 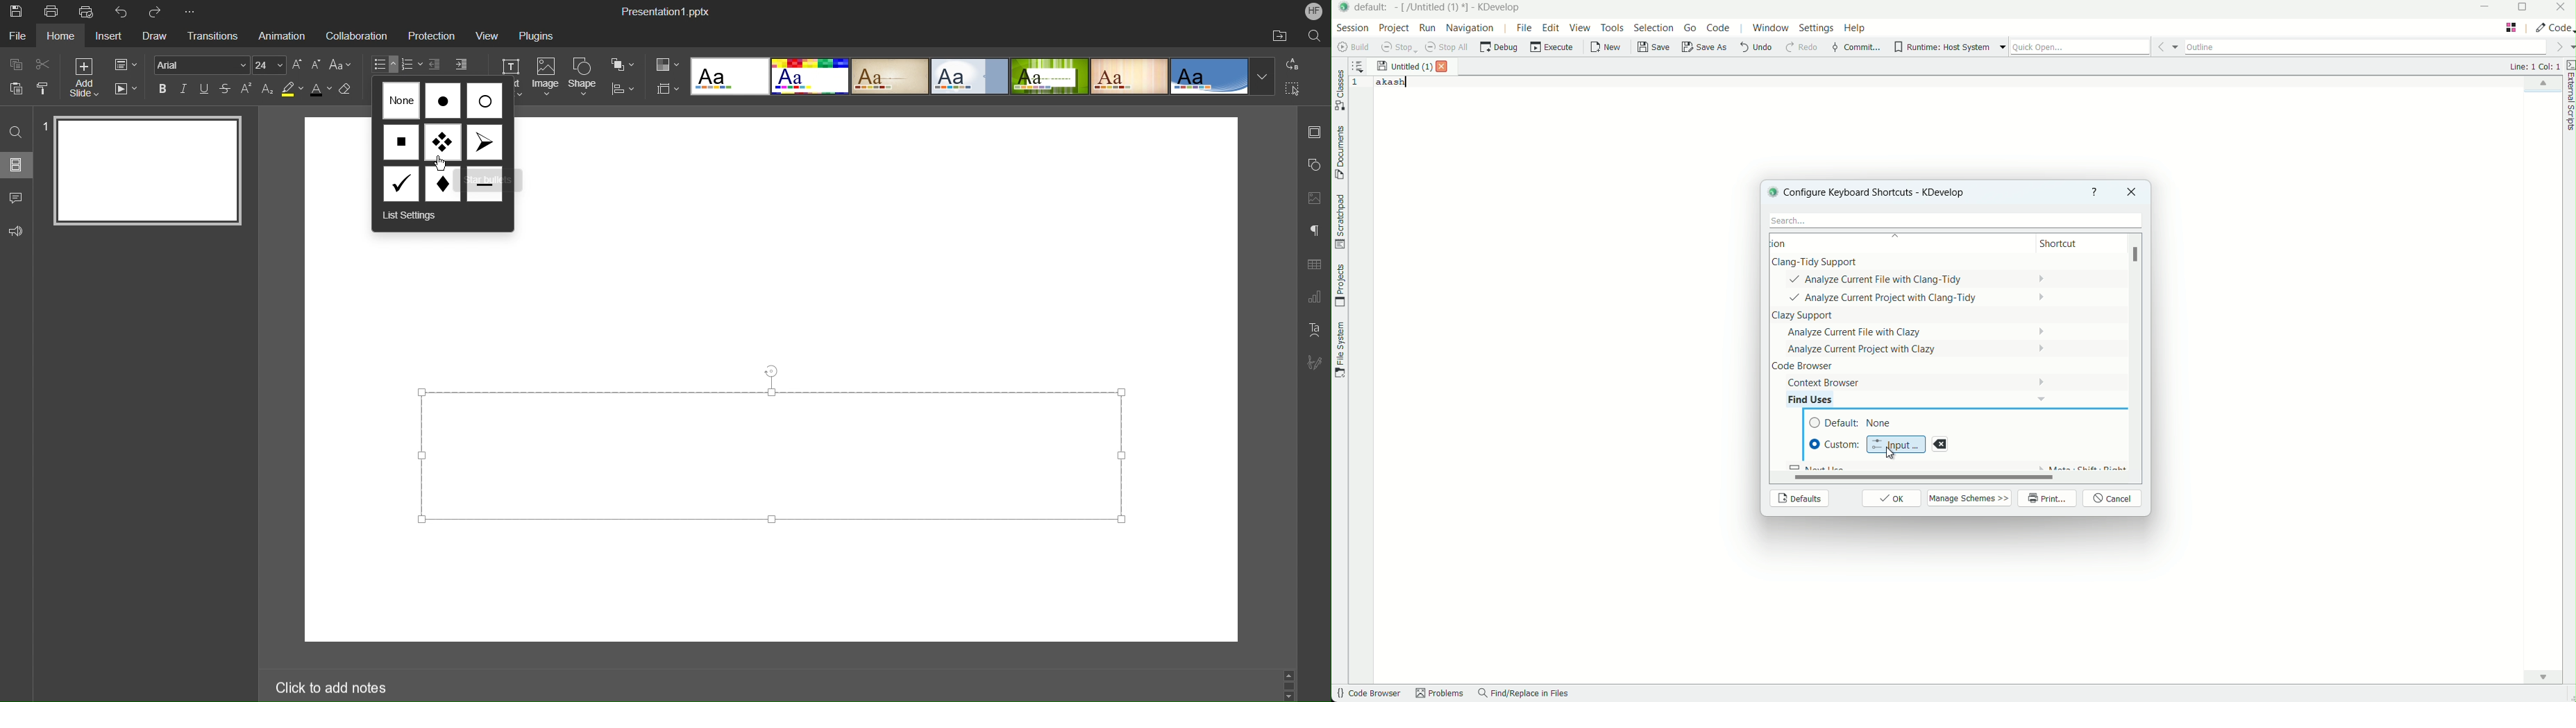 I want to click on Custom Shortcut, so click(x=1835, y=444).